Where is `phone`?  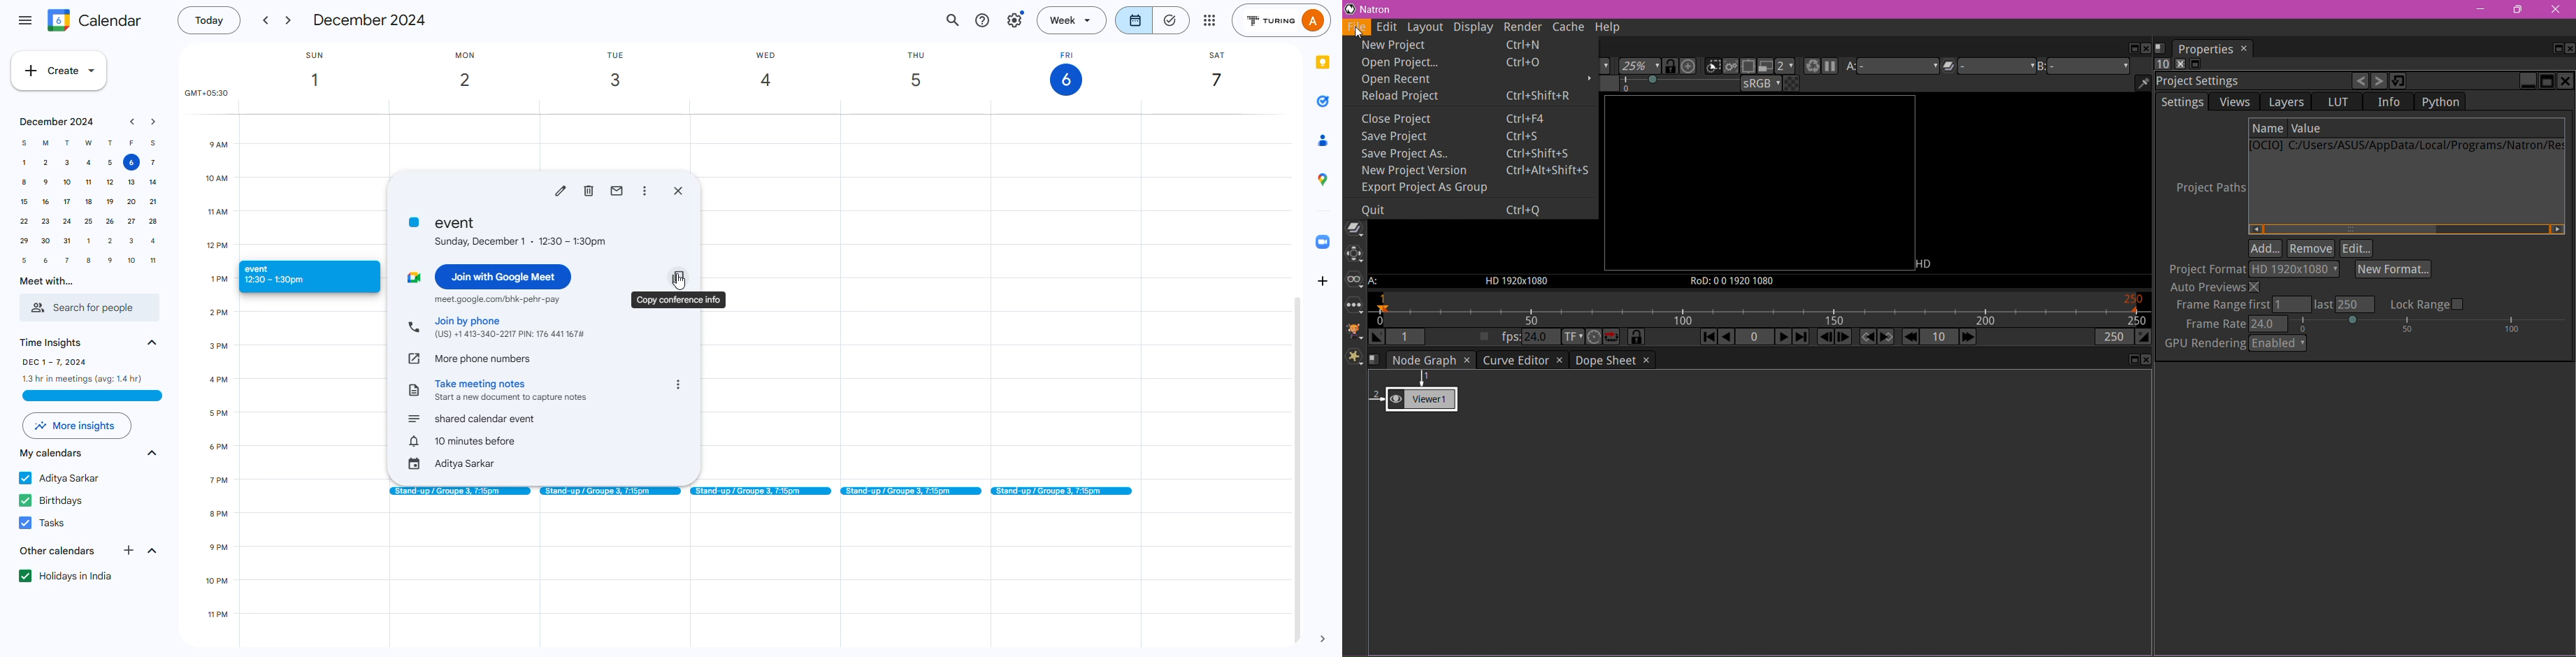 phone is located at coordinates (413, 328).